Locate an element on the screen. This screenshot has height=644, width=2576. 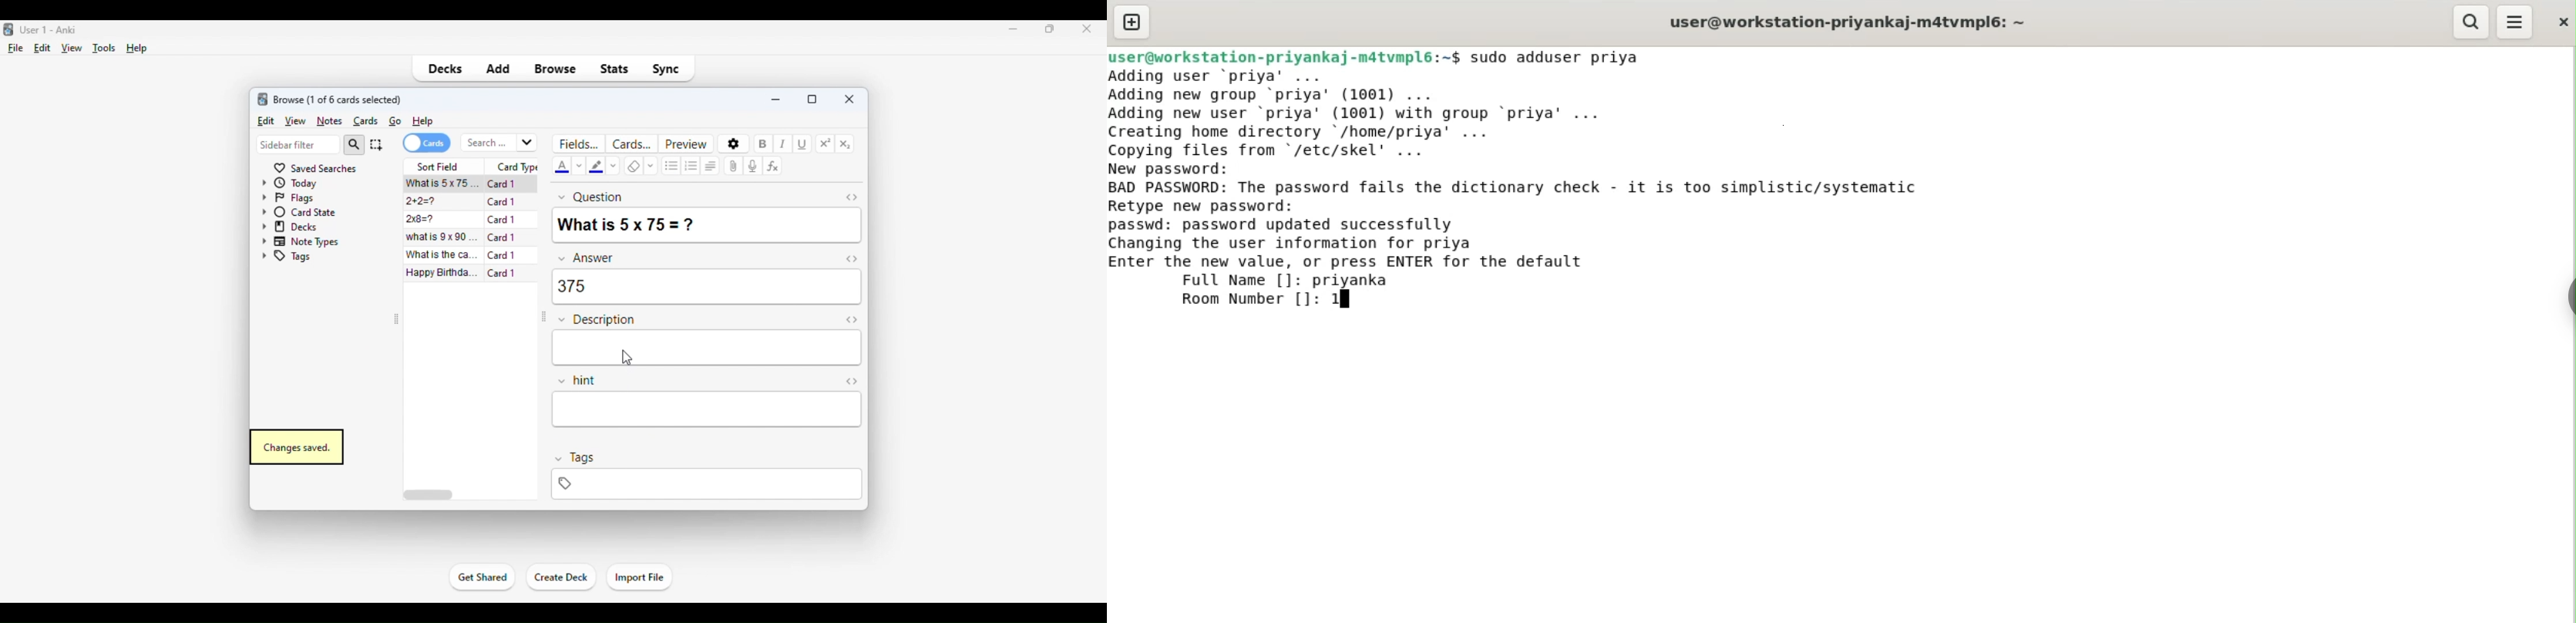
changes saved is located at coordinates (296, 447).